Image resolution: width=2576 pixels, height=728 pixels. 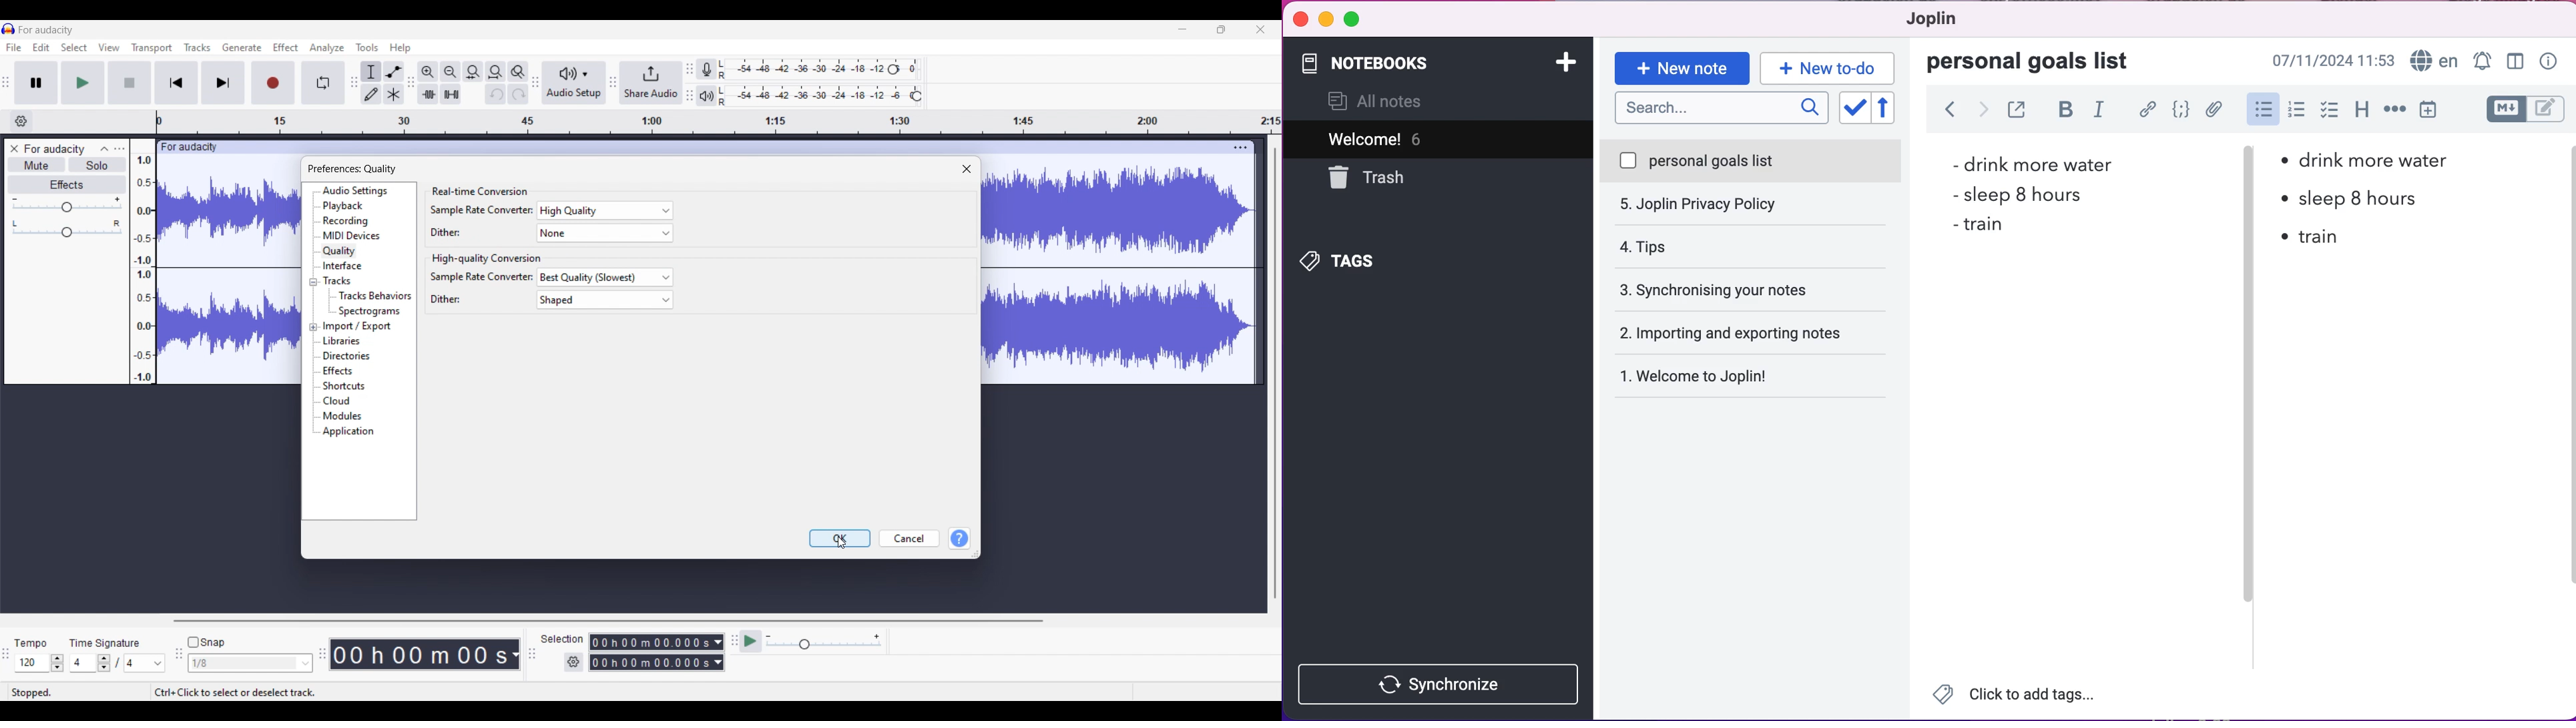 What do you see at coordinates (2037, 62) in the screenshot?
I see `personal goals list` at bounding box center [2037, 62].